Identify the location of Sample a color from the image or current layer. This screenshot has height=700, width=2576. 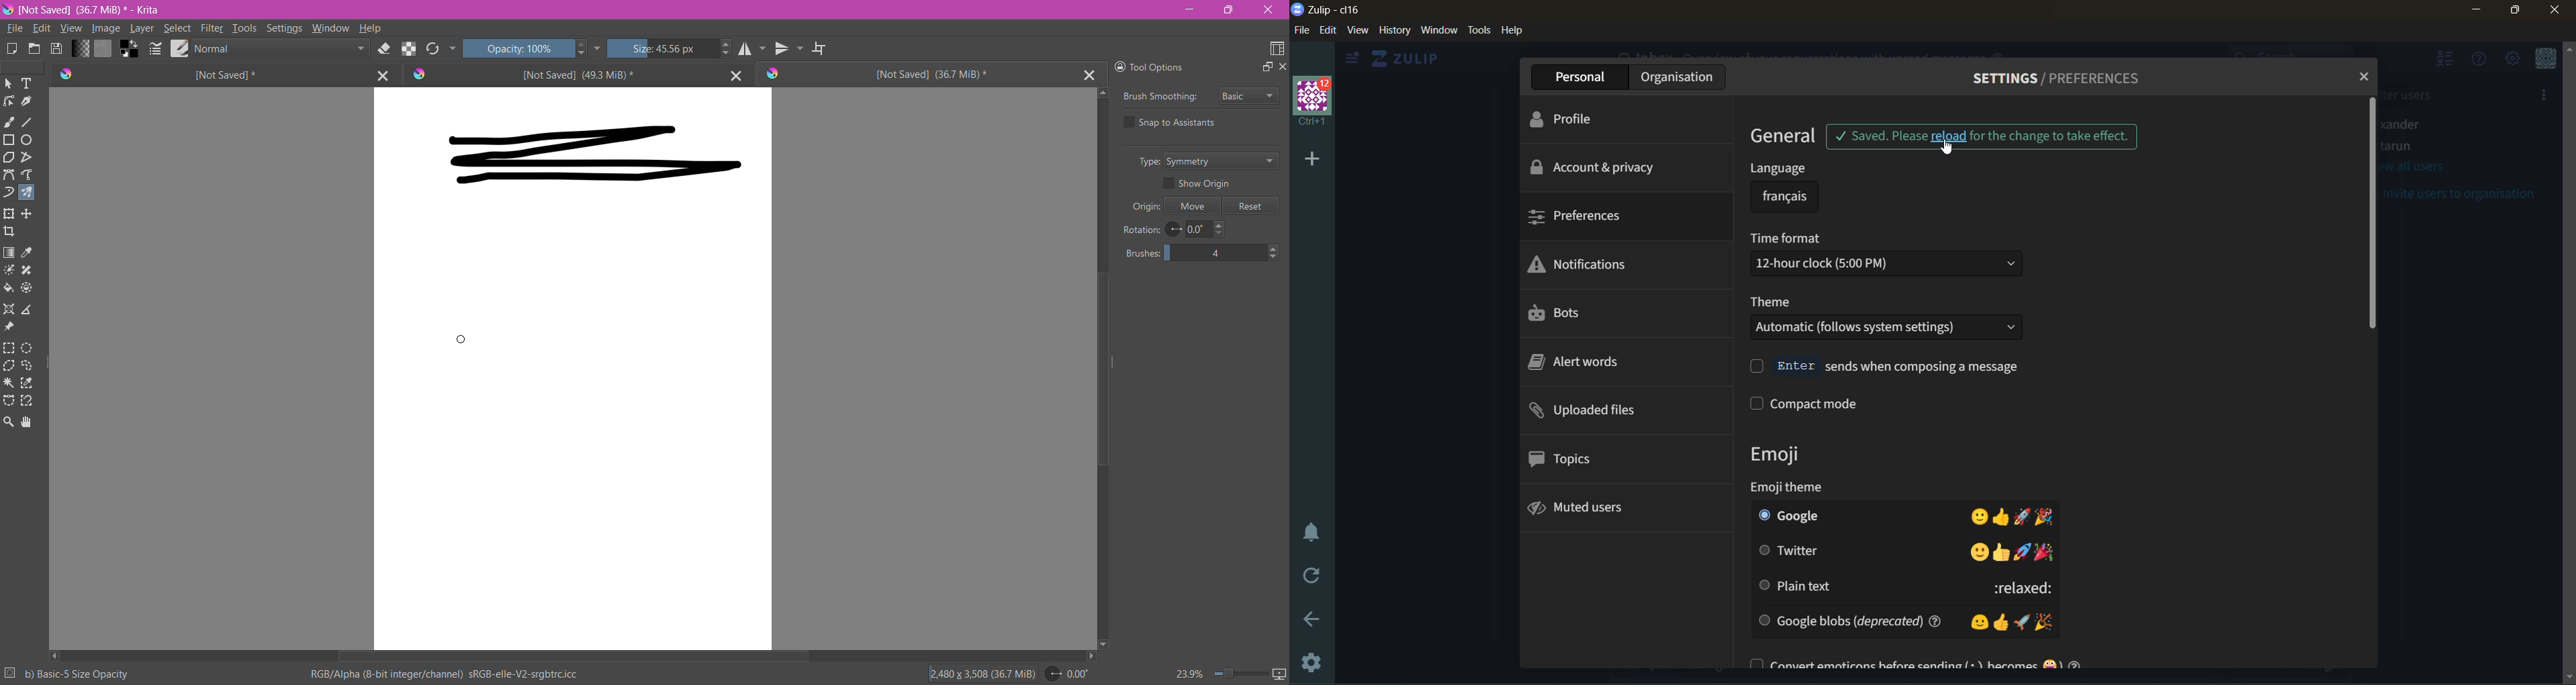
(30, 253).